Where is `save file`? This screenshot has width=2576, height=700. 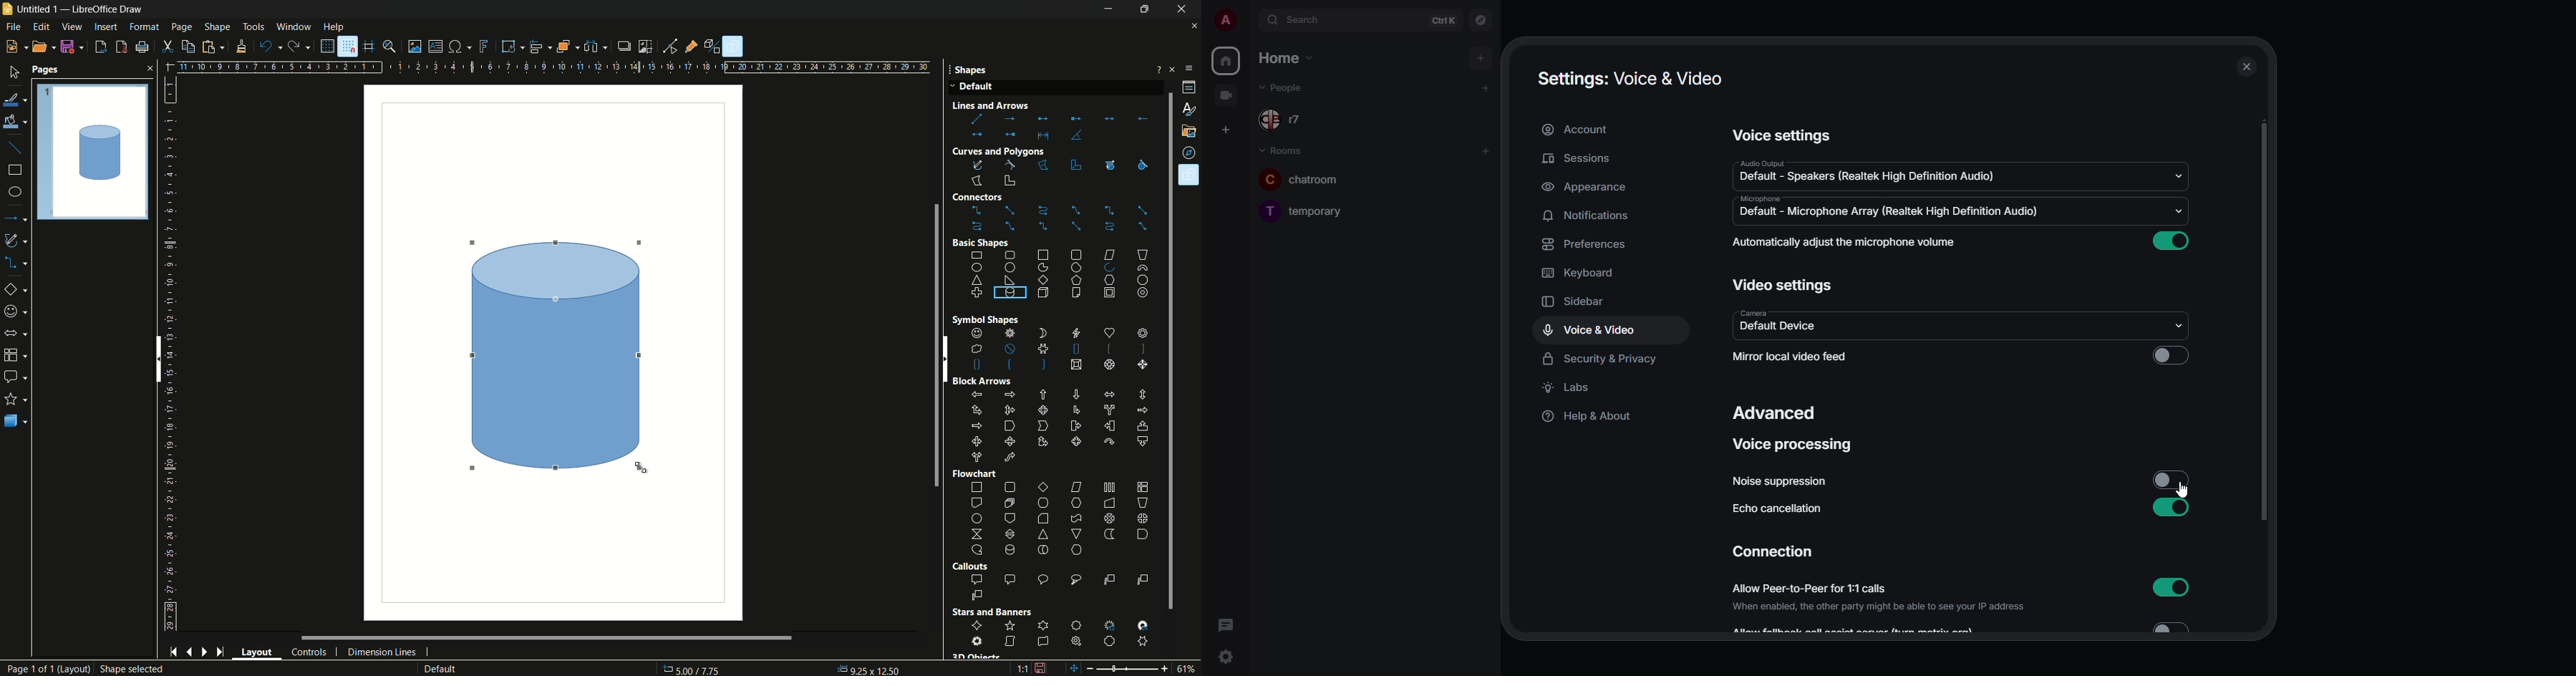 save file is located at coordinates (73, 46).